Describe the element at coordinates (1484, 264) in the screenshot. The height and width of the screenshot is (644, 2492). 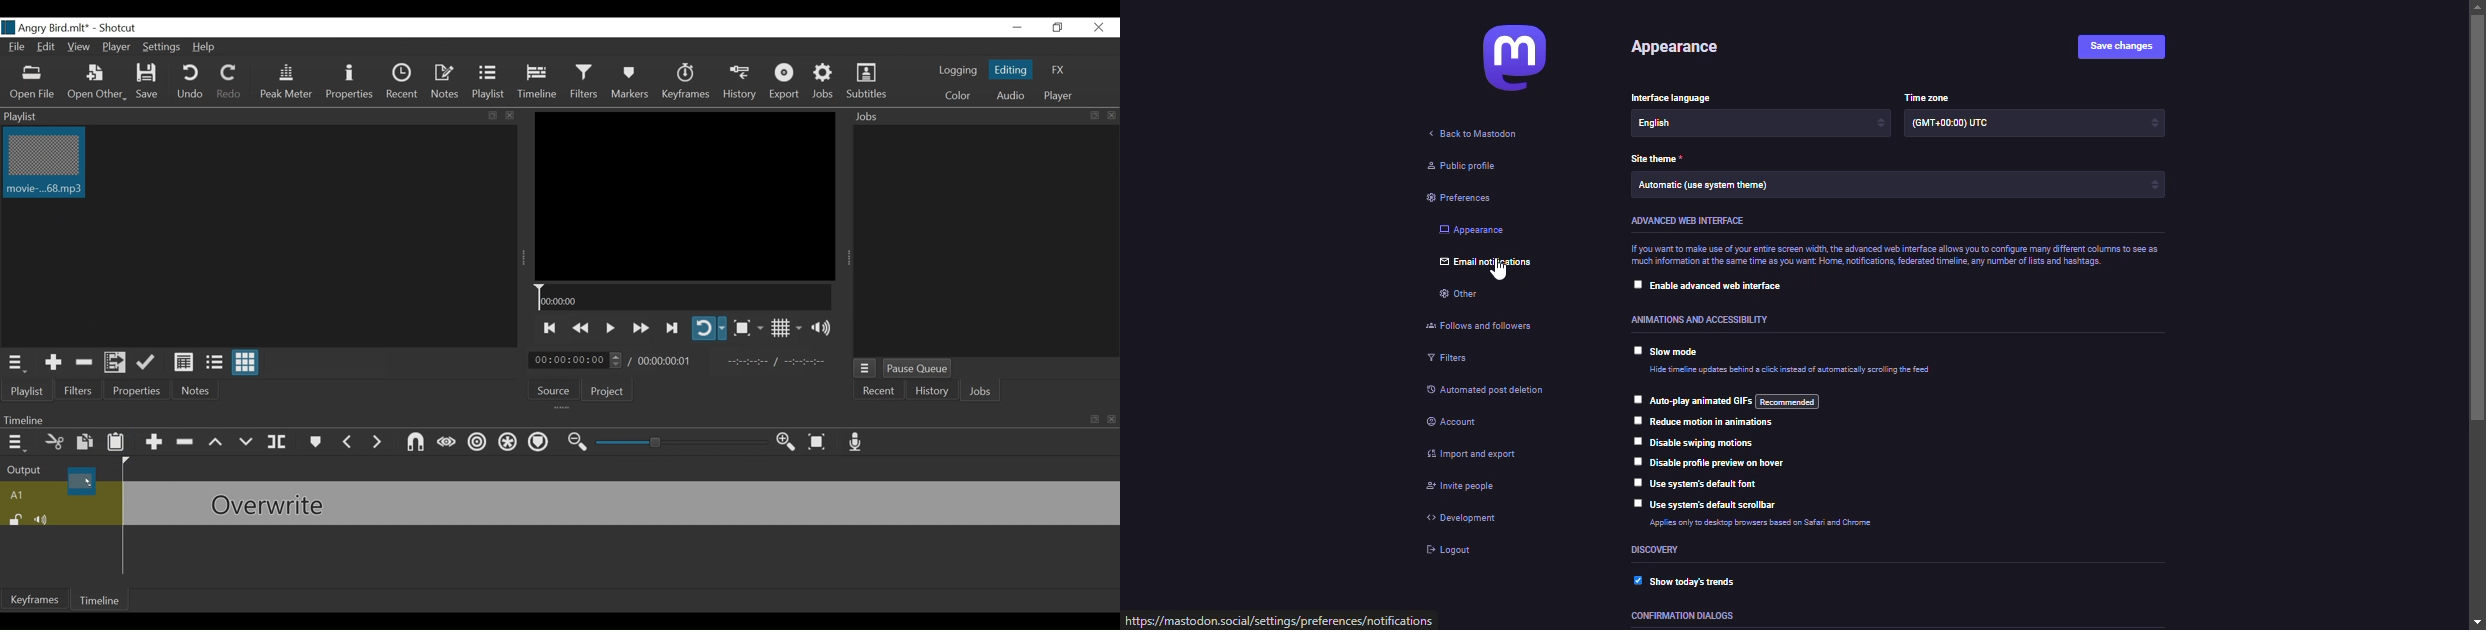
I see `email notifications` at that location.